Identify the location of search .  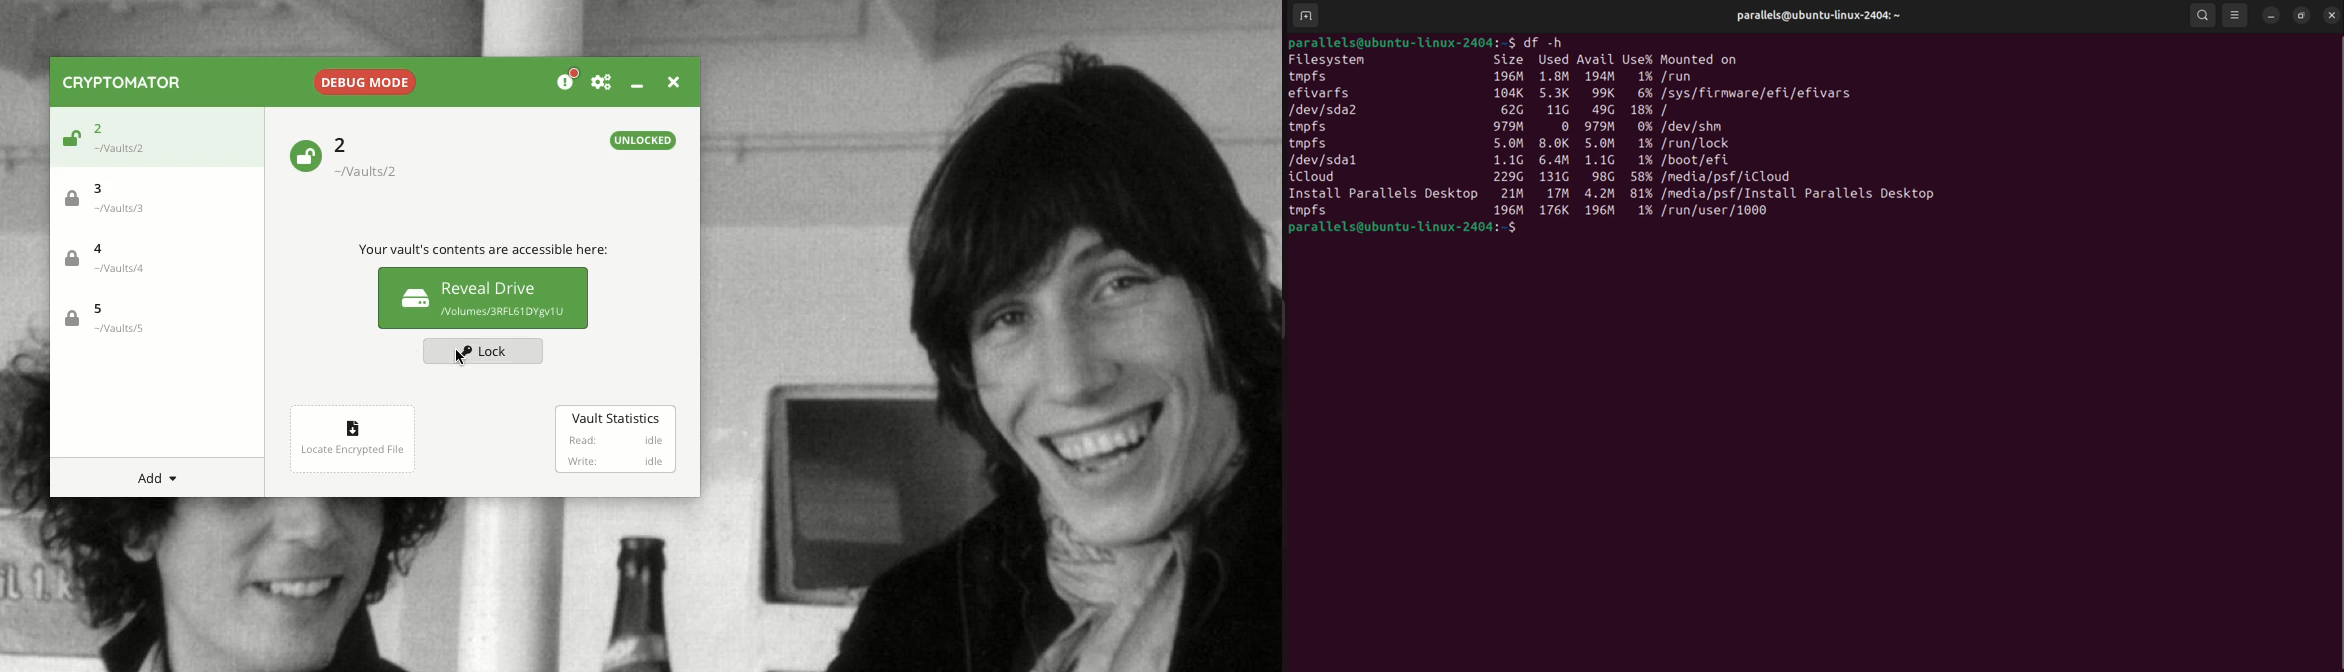
(2203, 15).